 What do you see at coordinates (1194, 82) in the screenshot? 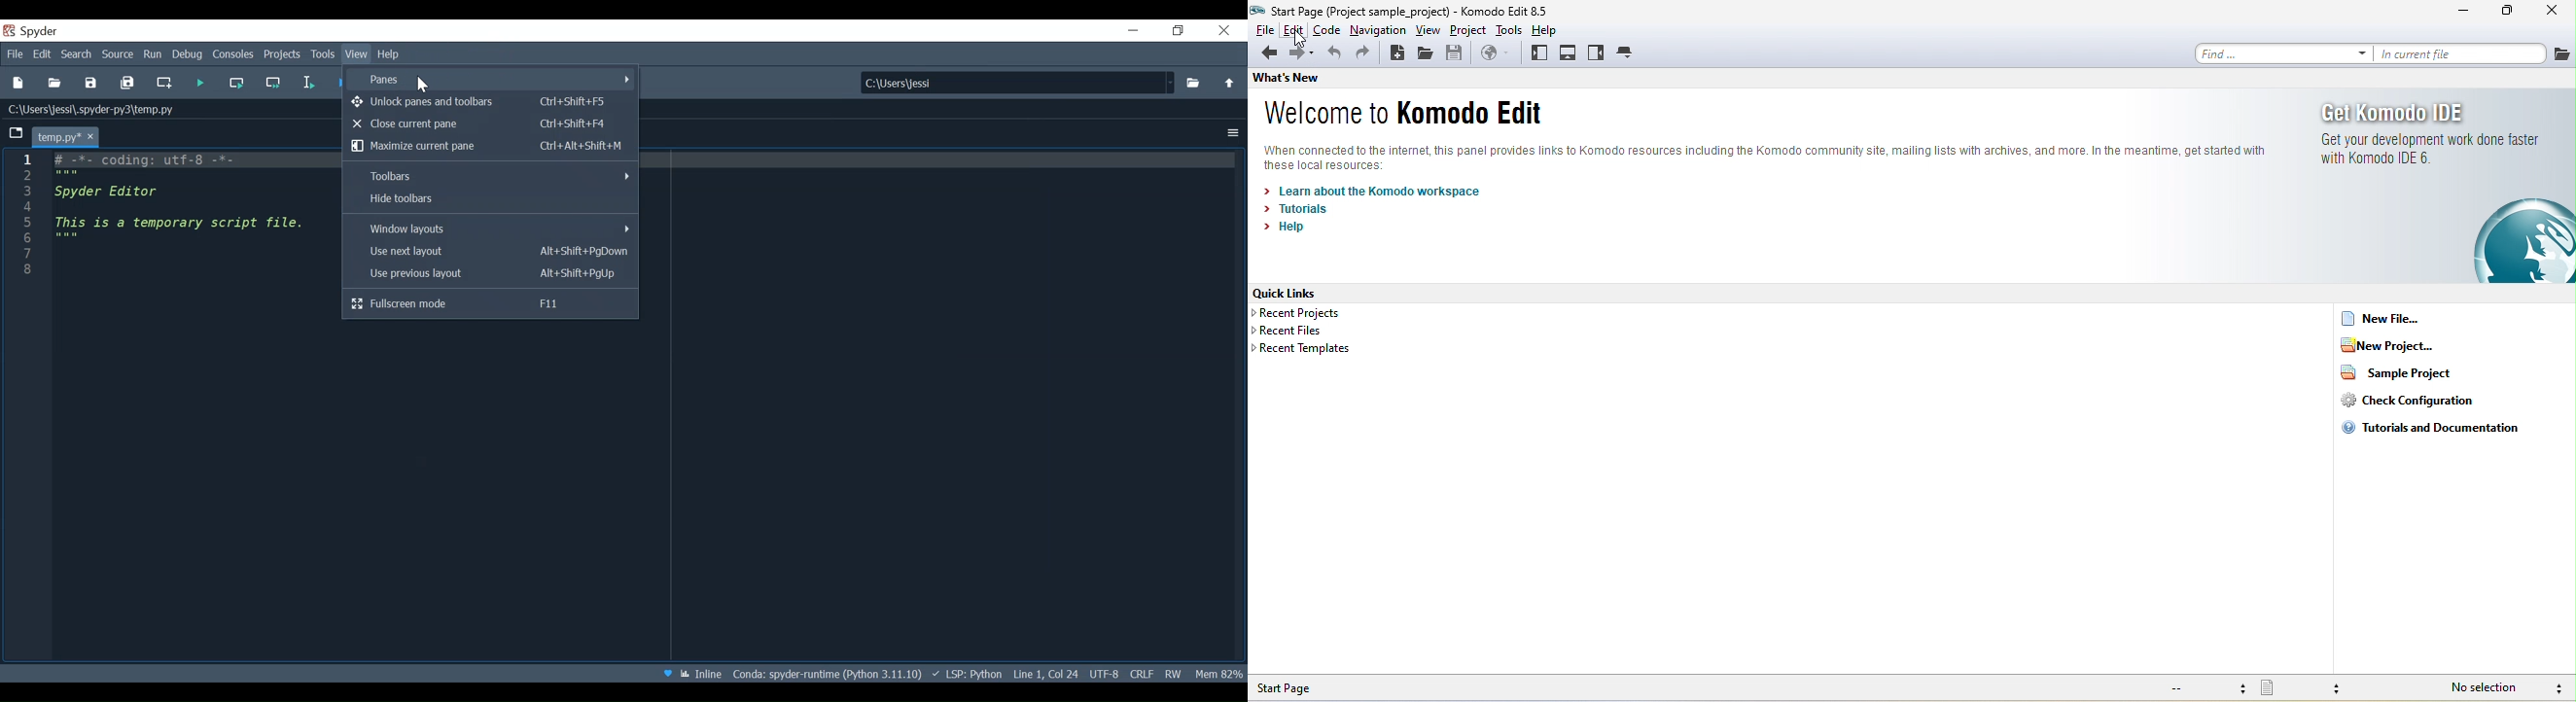
I see `Browse` at bounding box center [1194, 82].